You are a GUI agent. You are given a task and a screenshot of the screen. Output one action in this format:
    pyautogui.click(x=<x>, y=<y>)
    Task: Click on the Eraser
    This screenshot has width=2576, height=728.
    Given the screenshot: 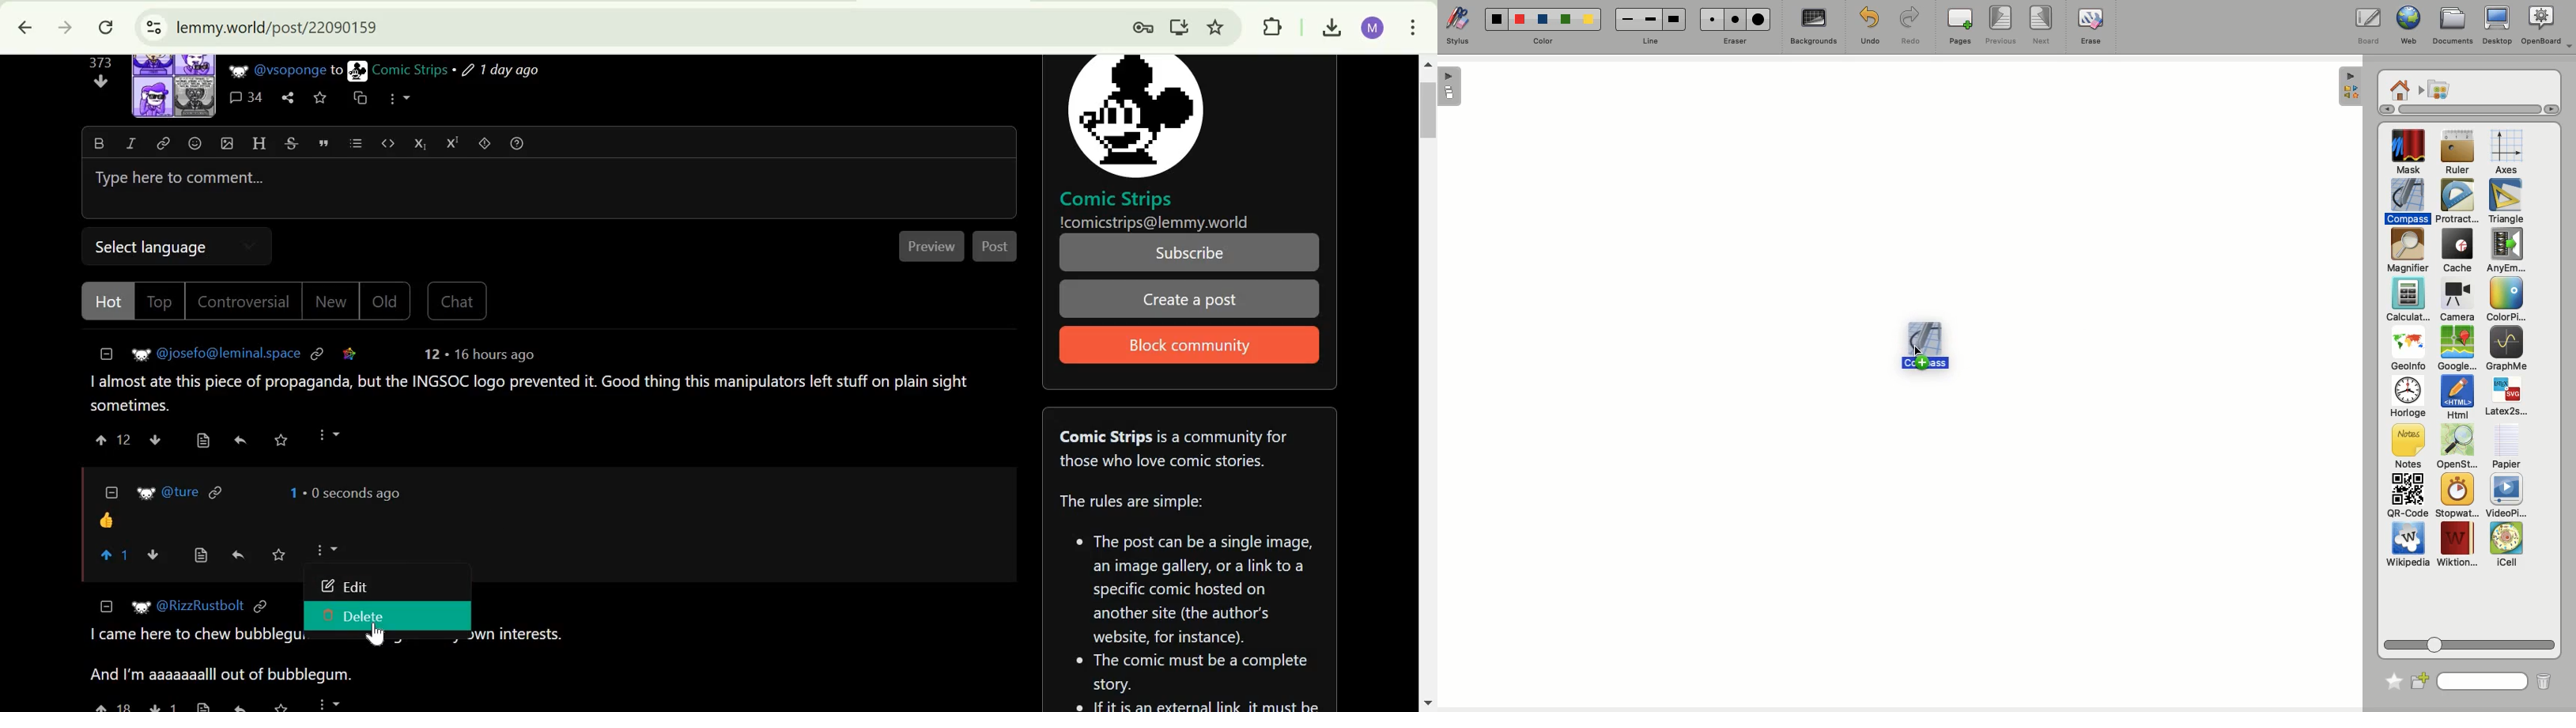 What is the action you would take?
    pyautogui.click(x=1736, y=40)
    